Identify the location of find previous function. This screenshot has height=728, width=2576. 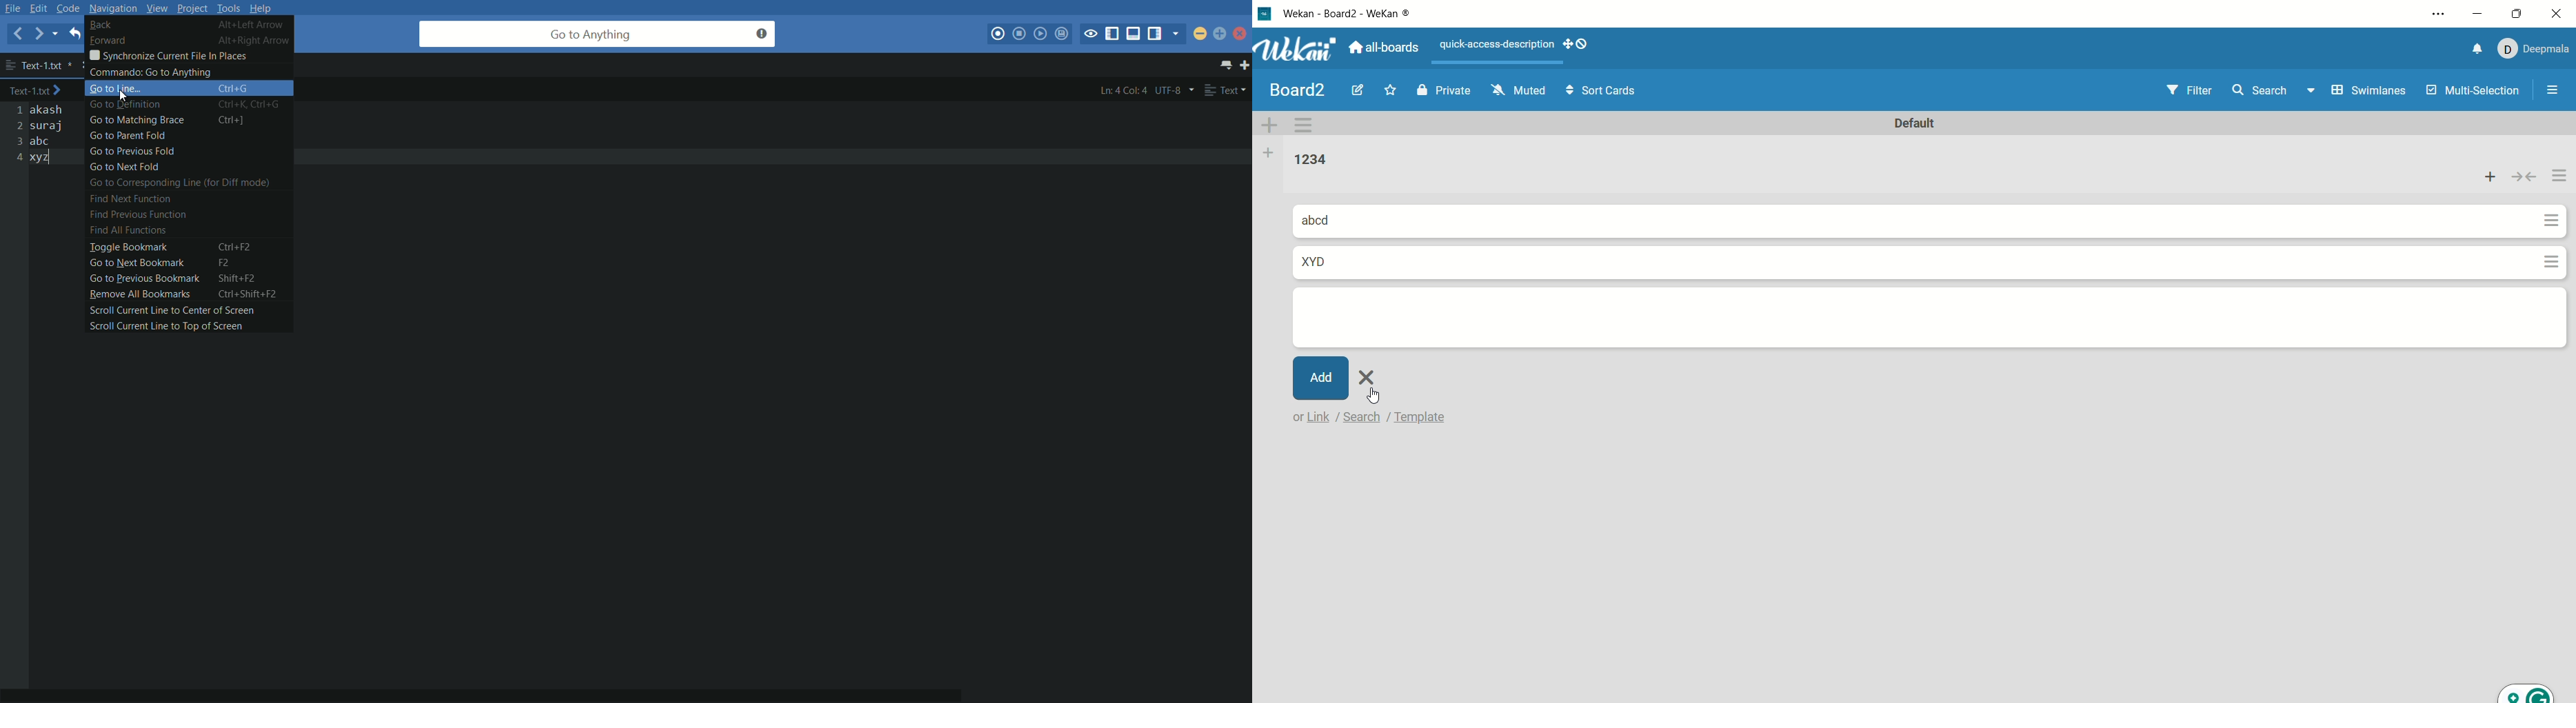
(134, 214).